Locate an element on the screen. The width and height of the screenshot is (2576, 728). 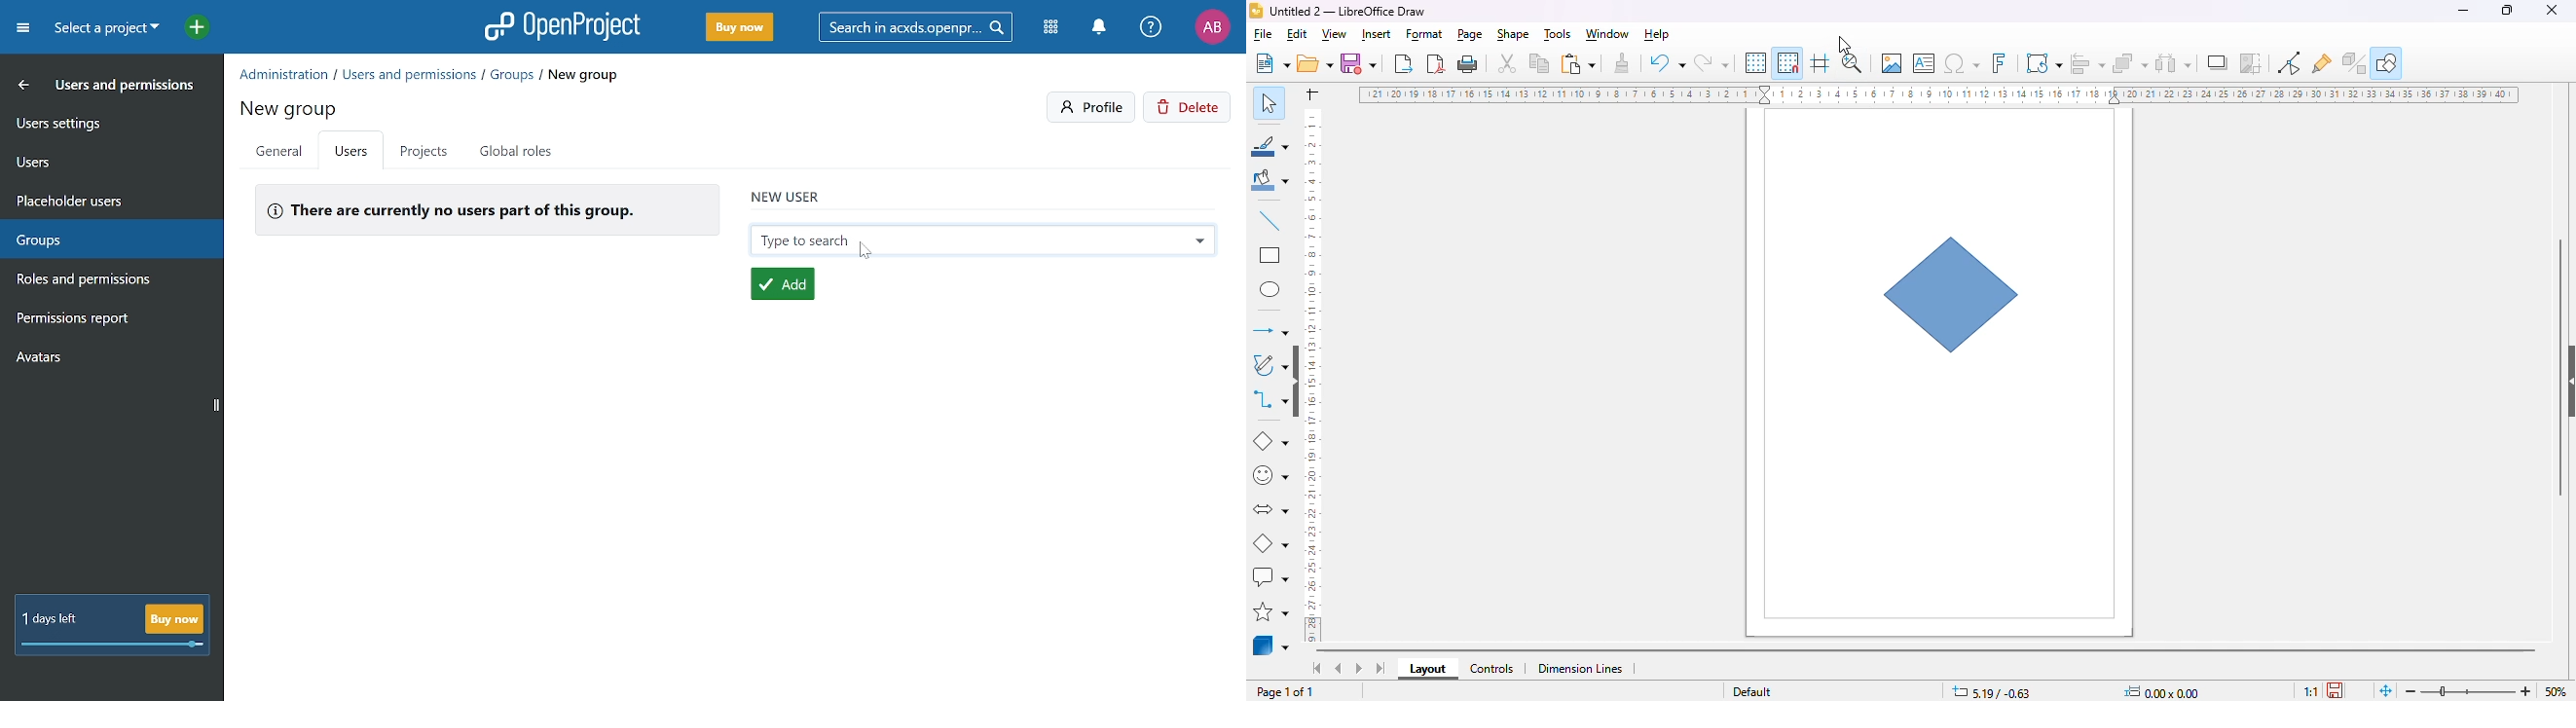
insert fontwork text is located at coordinates (2000, 61).